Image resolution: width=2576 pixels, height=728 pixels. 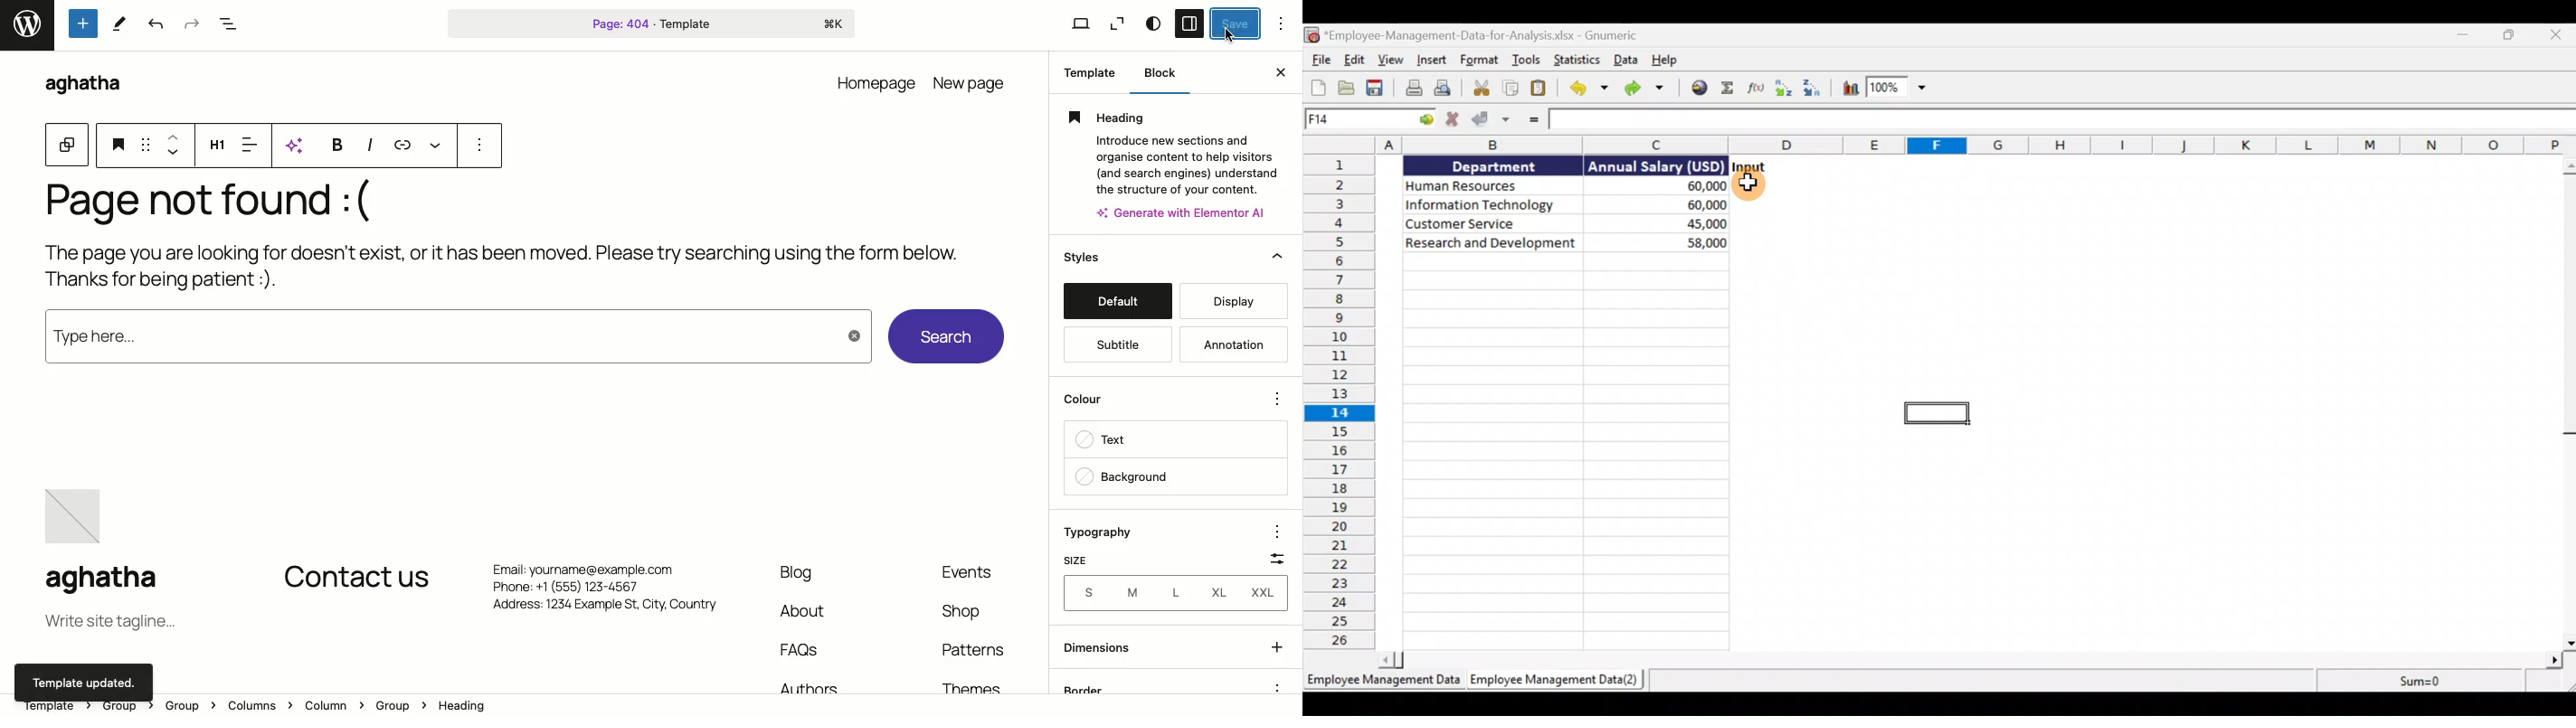 I want to click on event, so click(x=972, y=571).